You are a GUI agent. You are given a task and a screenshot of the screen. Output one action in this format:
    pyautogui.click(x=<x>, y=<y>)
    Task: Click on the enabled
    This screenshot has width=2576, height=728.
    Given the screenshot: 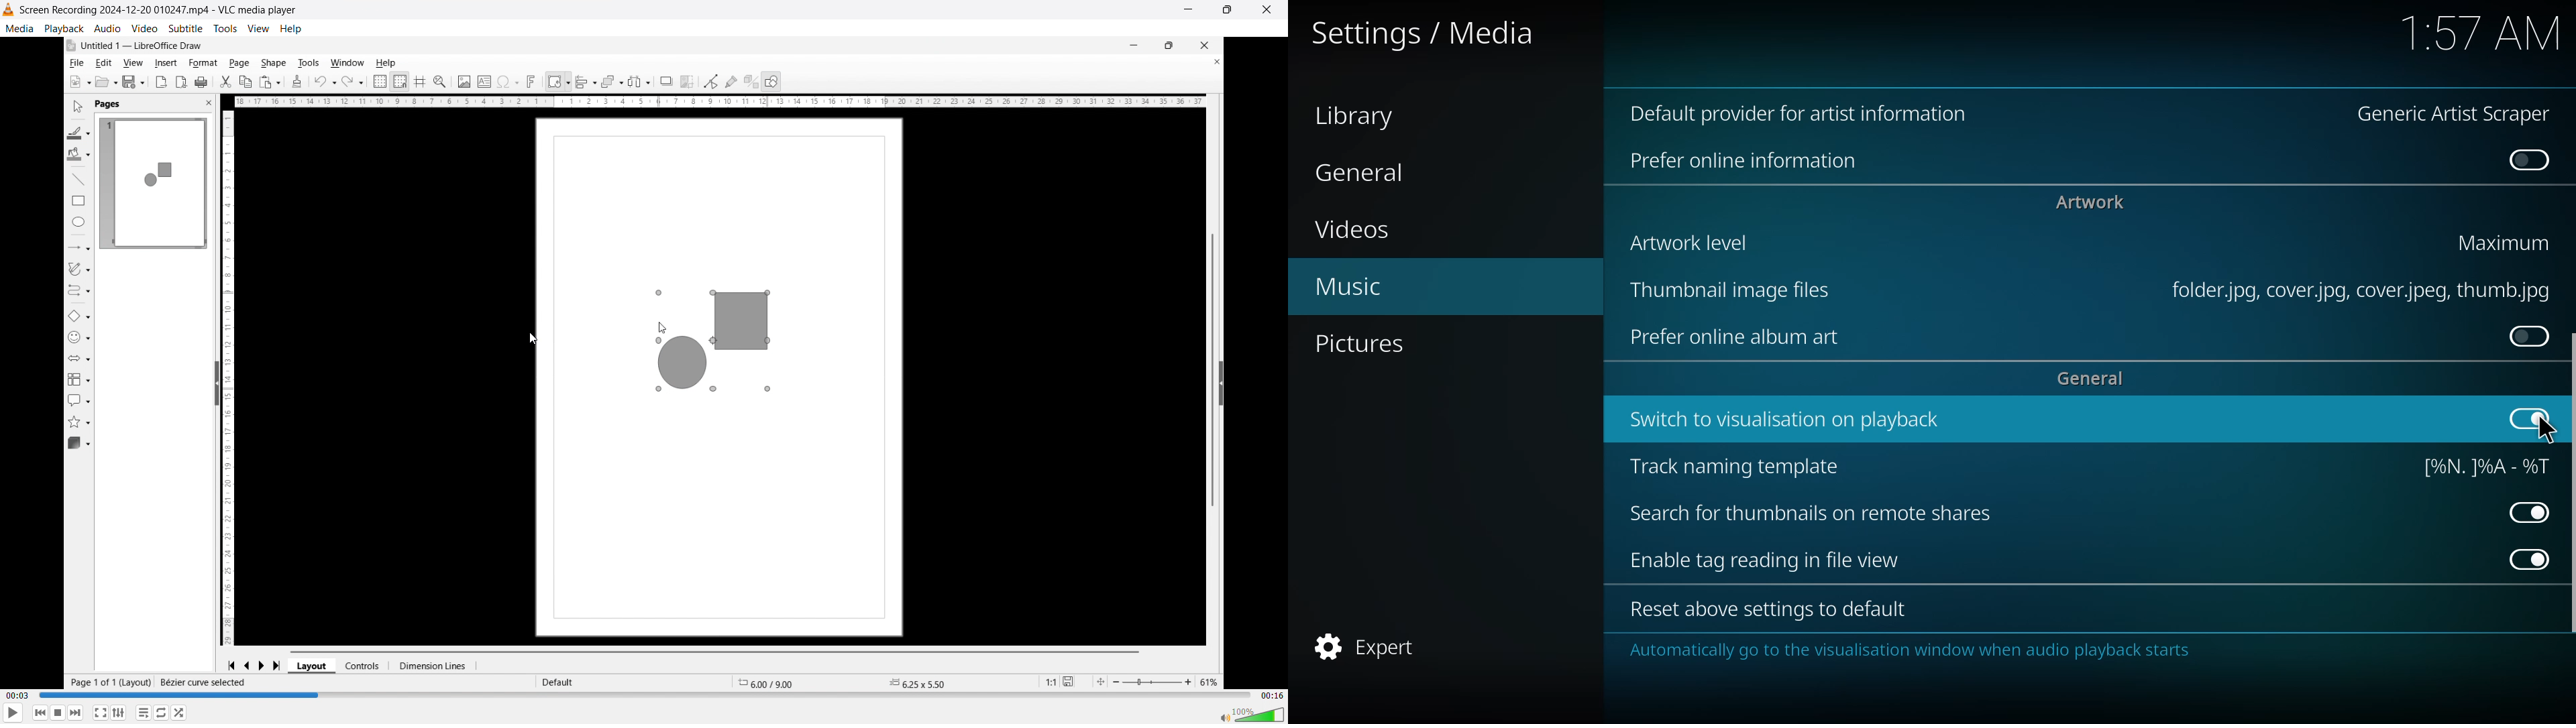 What is the action you would take?
    pyautogui.click(x=2526, y=418)
    